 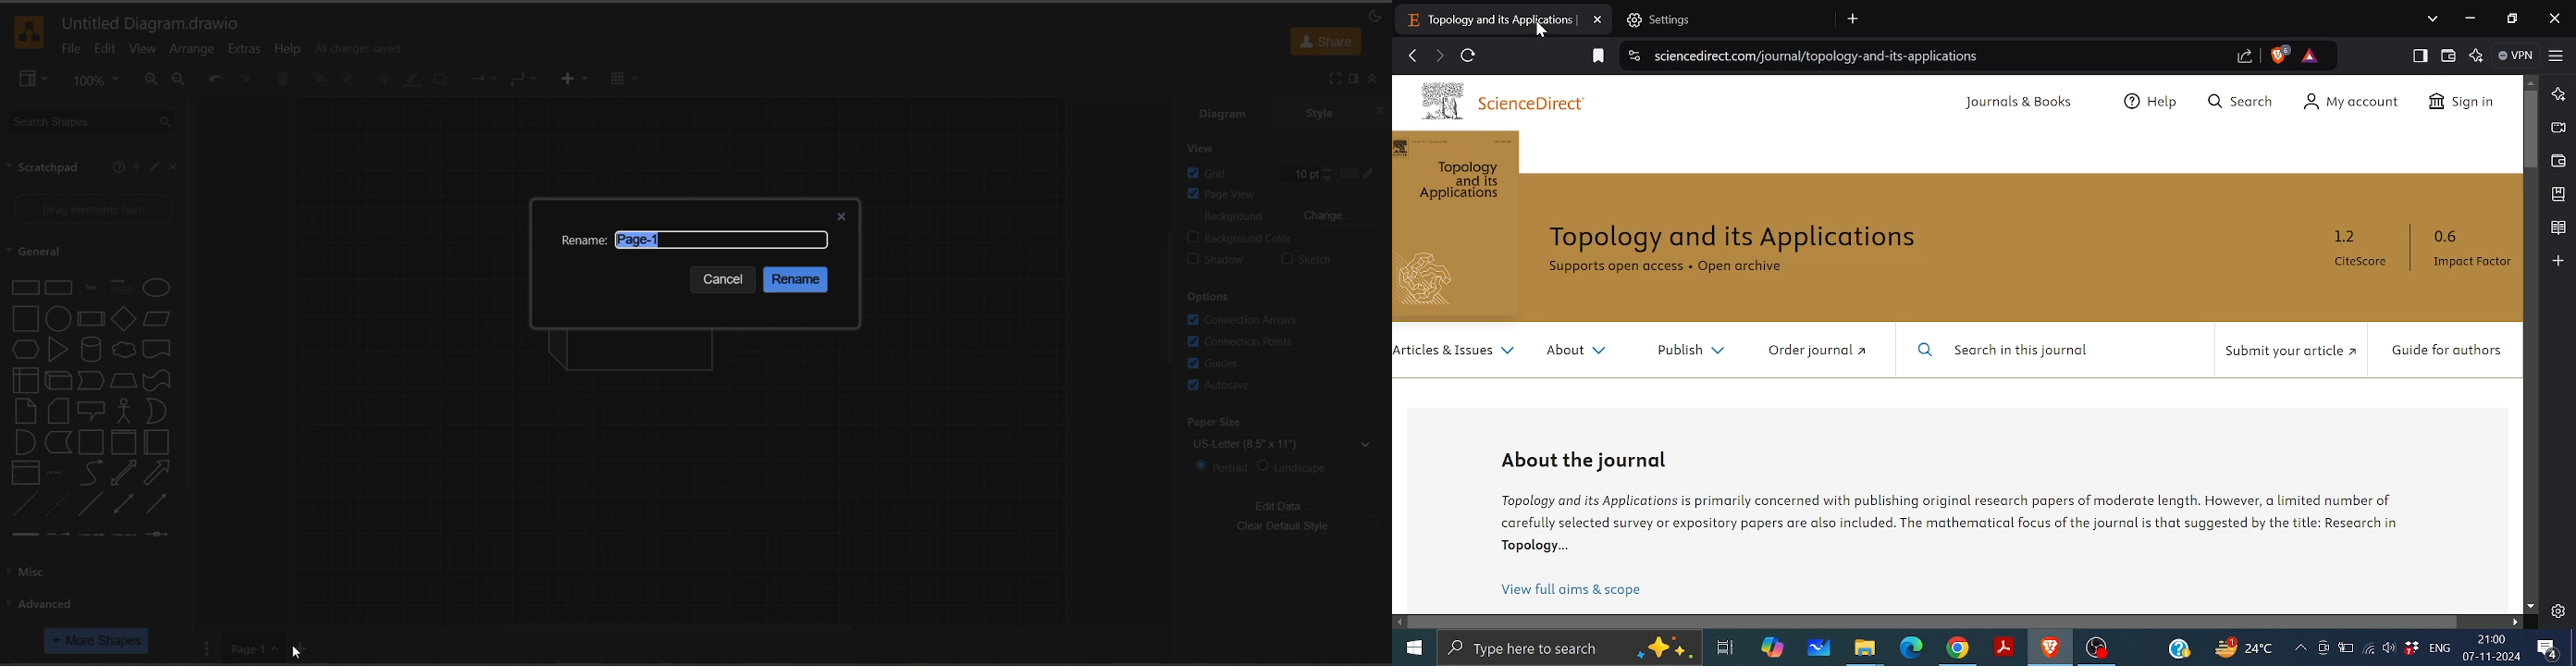 I want to click on misc, so click(x=41, y=572).